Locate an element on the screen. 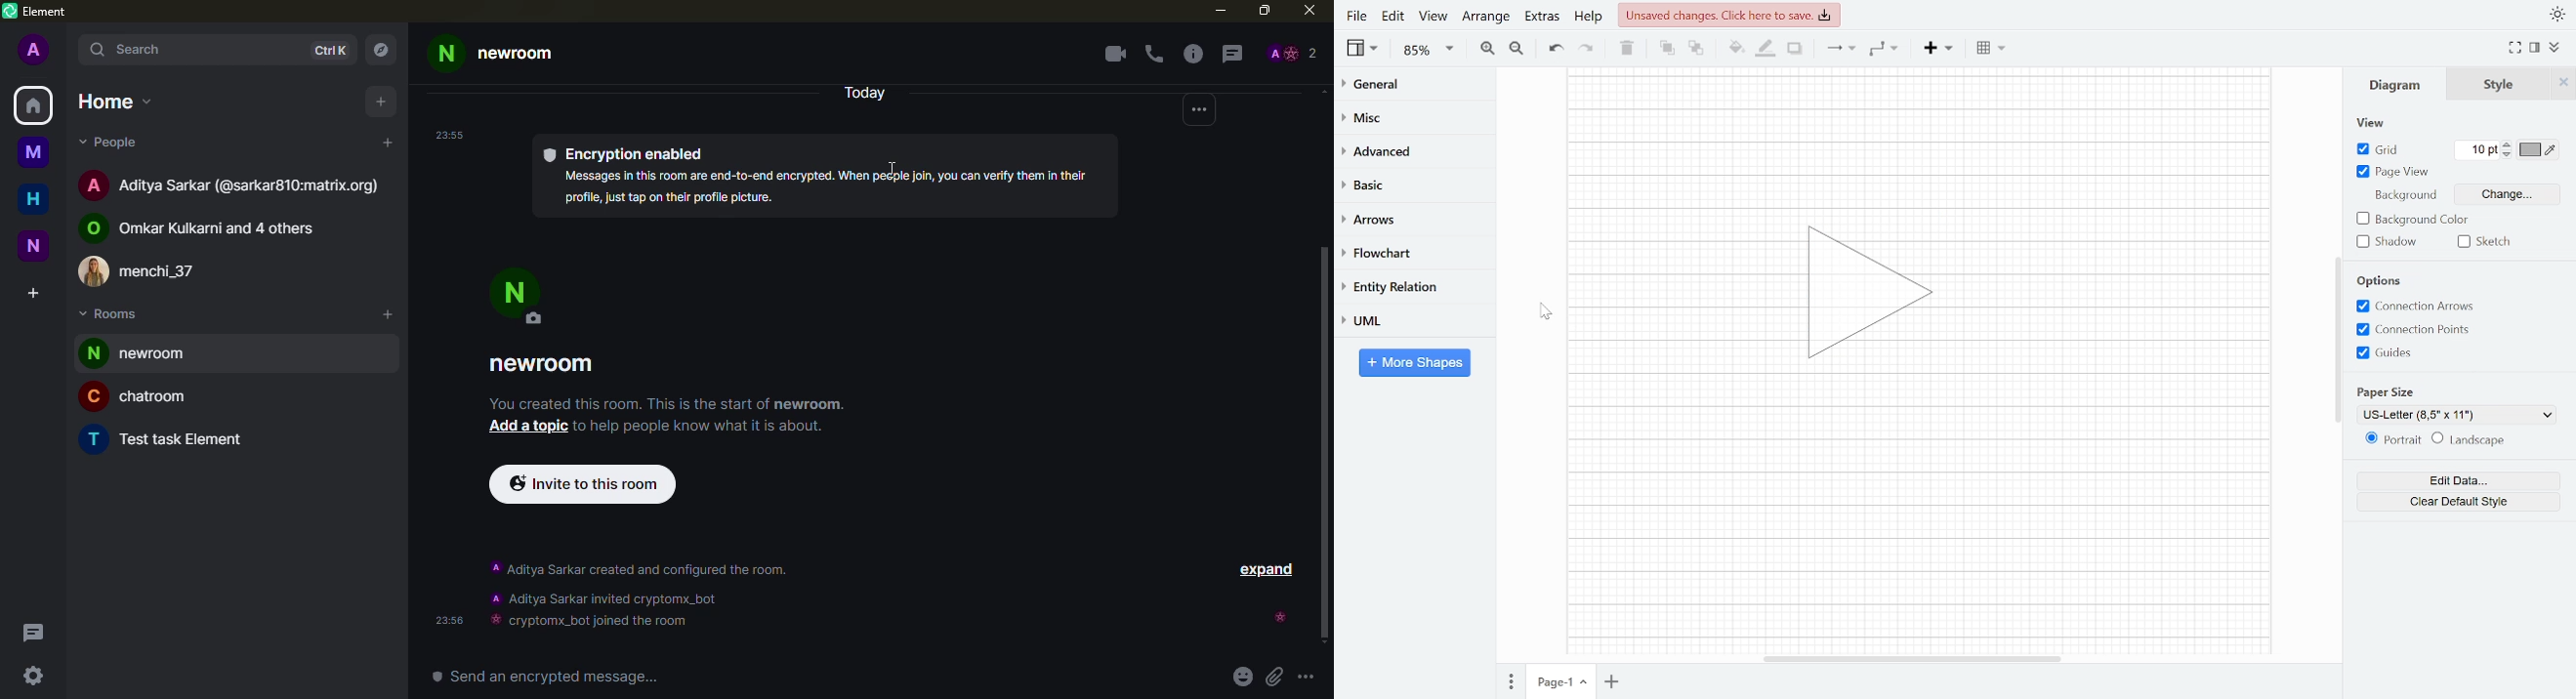 The image size is (2576, 700). encryption enabled is located at coordinates (631, 153).